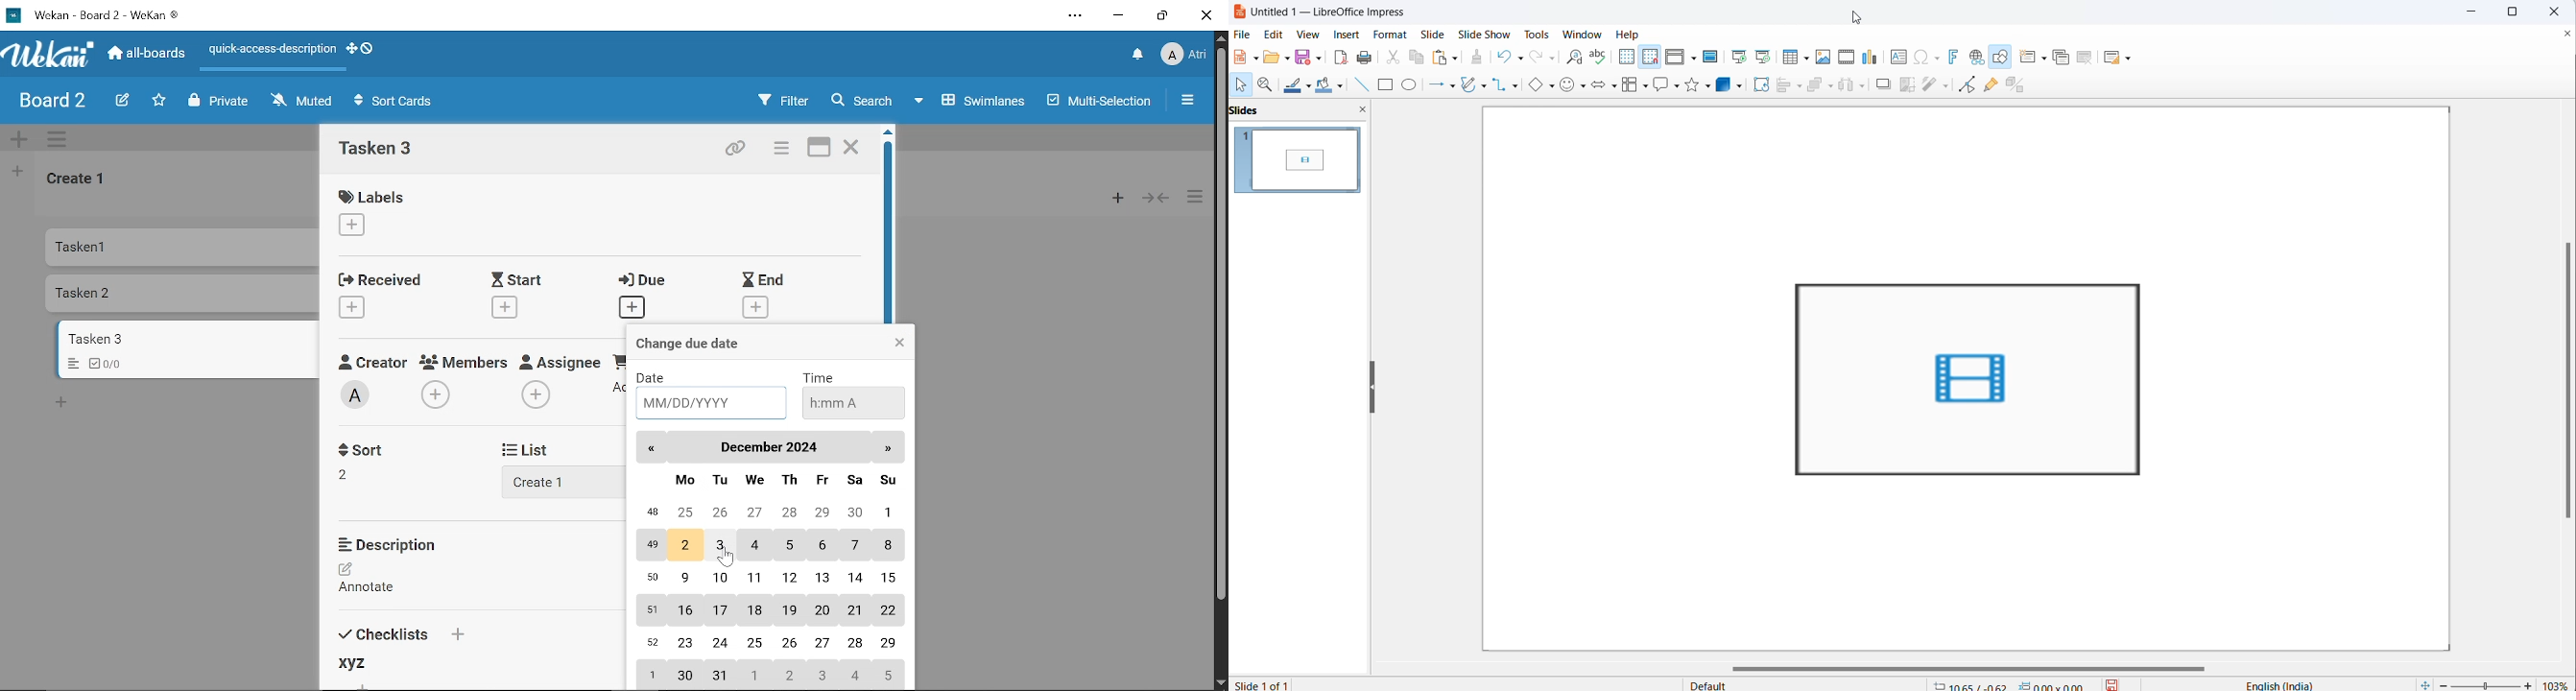 The height and width of the screenshot is (700, 2576). What do you see at coordinates (1661, 86) in the screenshot?
I see `callout shapes` at bounding box center [1661, 86].